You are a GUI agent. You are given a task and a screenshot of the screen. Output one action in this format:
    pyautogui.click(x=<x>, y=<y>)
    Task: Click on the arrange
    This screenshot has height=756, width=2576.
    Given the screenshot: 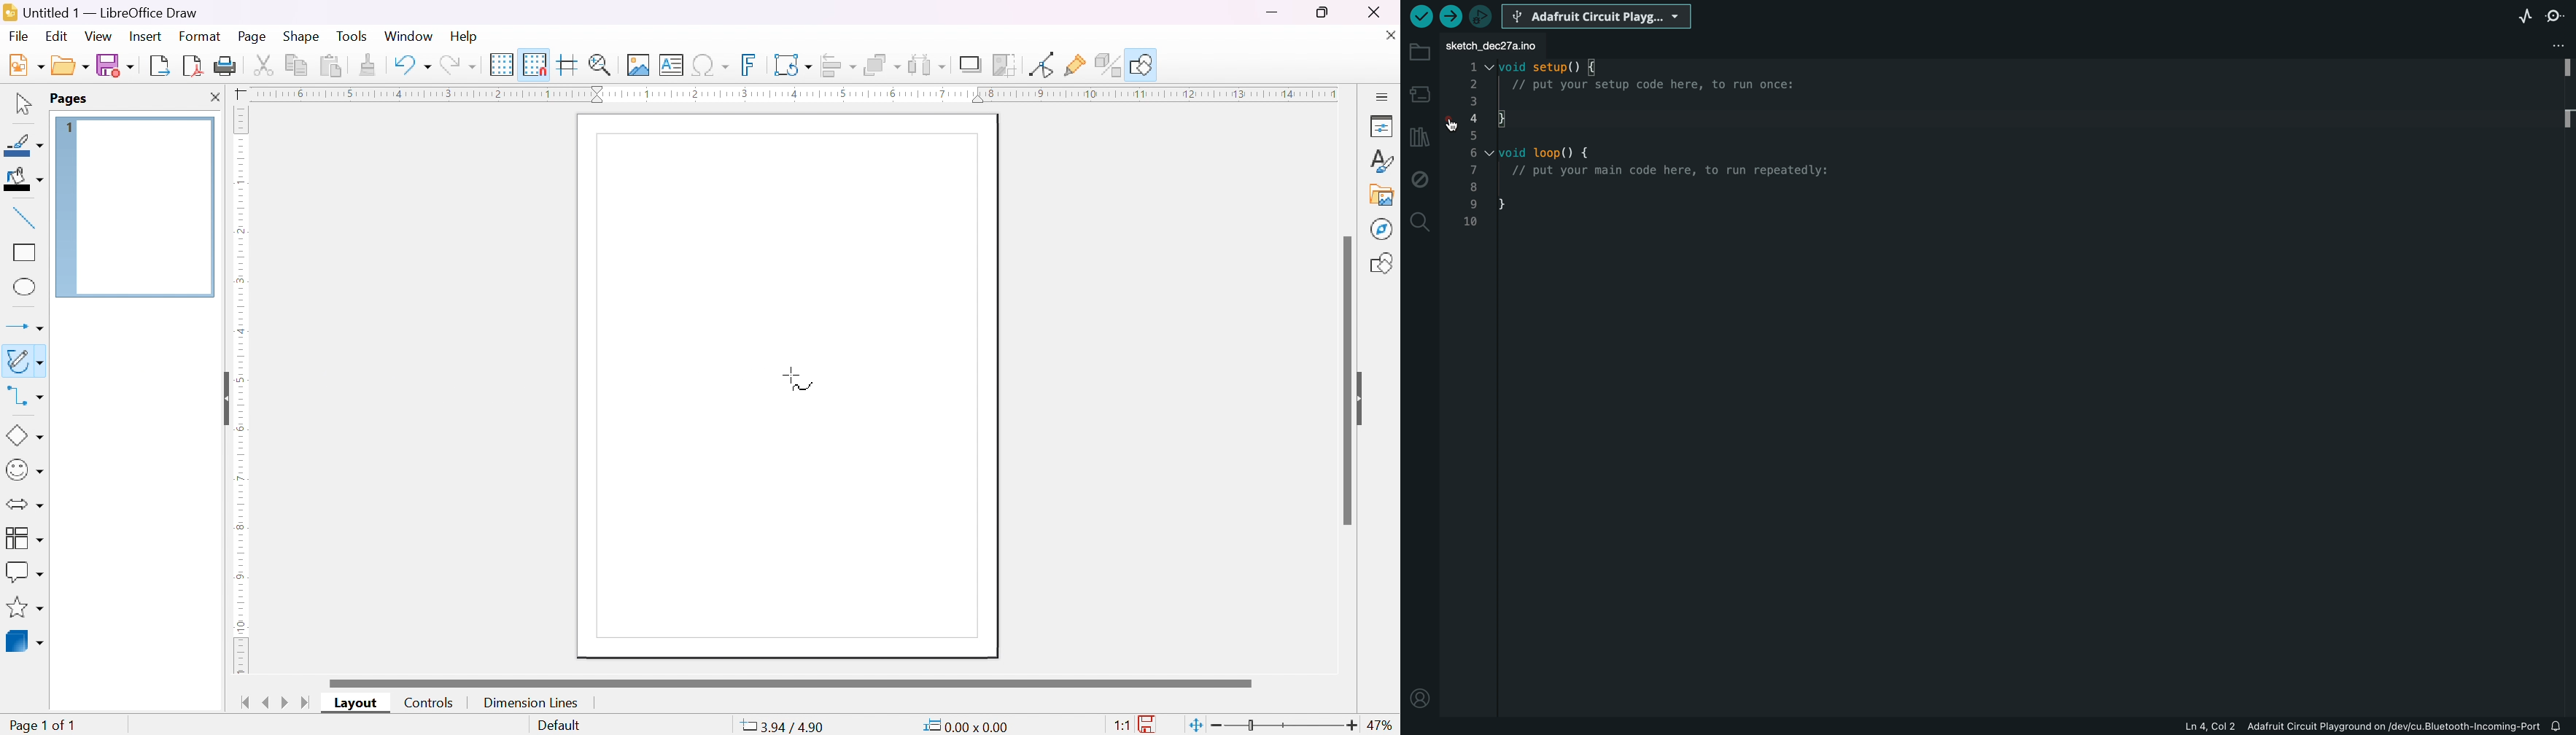 What is the action you would take?
    pyautogui.click(x=882, y=65)
    